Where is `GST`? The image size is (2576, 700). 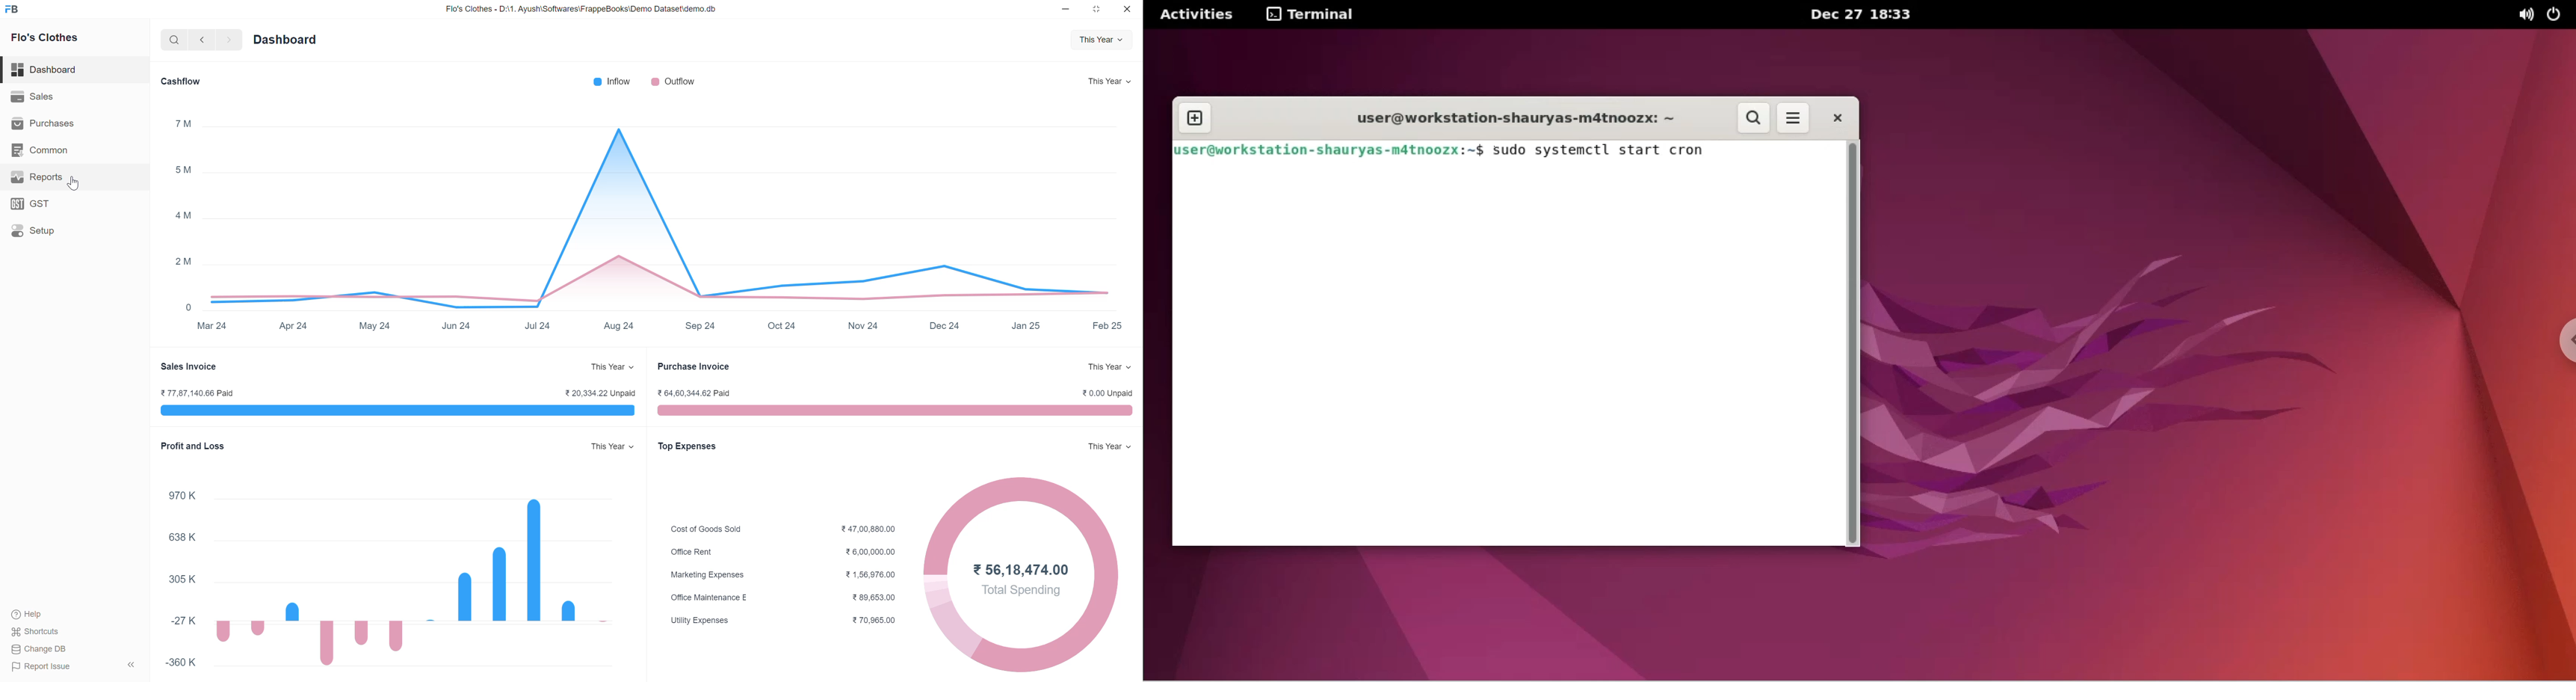
GST is located at coordinates (28, 203).